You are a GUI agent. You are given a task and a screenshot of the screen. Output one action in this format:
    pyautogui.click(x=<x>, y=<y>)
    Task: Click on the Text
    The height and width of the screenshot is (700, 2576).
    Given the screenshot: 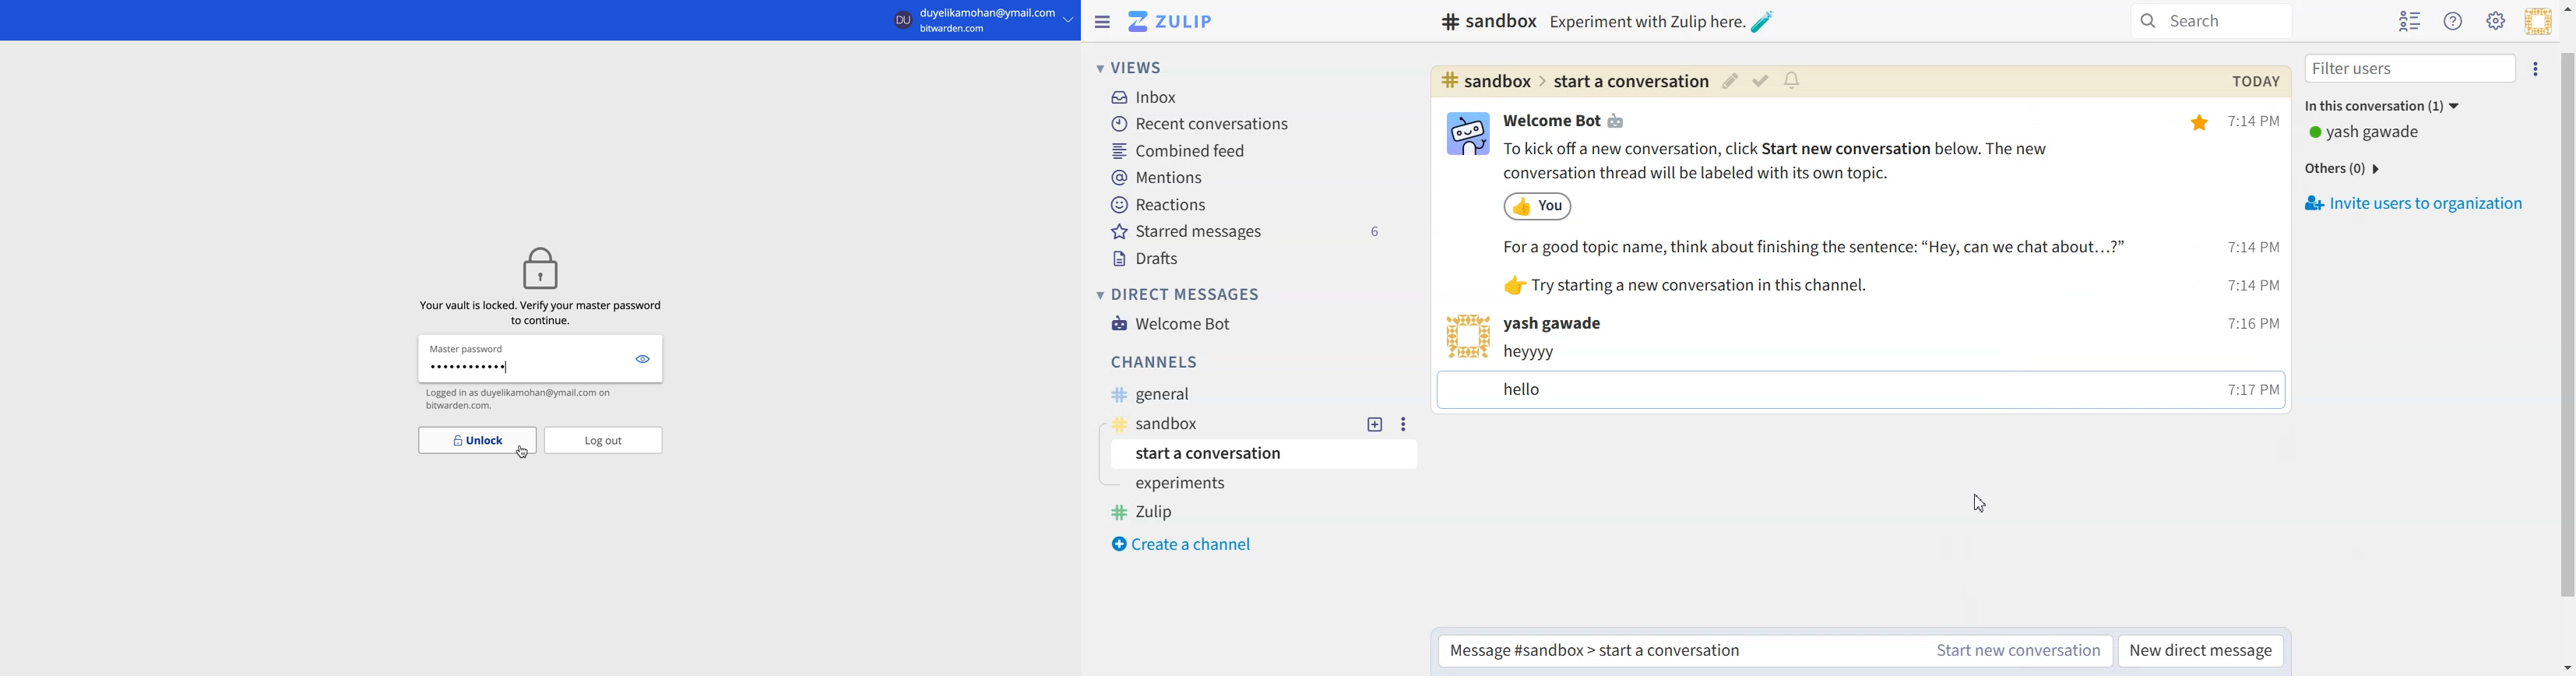 What is the action you would take?
    pyautogui.click(x=1568, y=120)
    